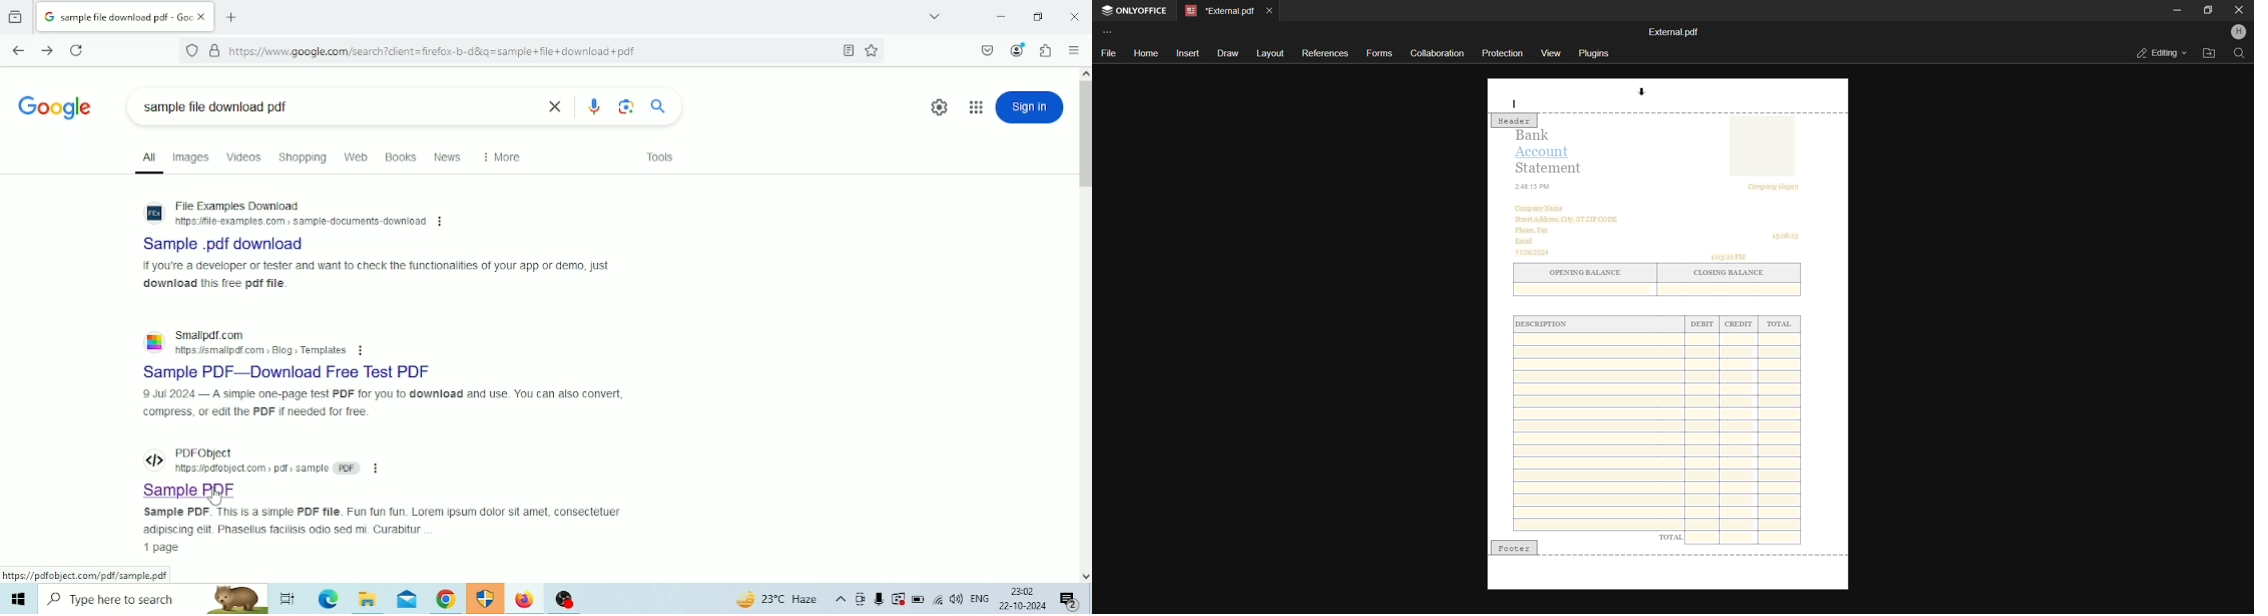  What do you see at coordinates (625, 107) in the screenshot?
I see `Search by image` at bounding box center [625, 107].